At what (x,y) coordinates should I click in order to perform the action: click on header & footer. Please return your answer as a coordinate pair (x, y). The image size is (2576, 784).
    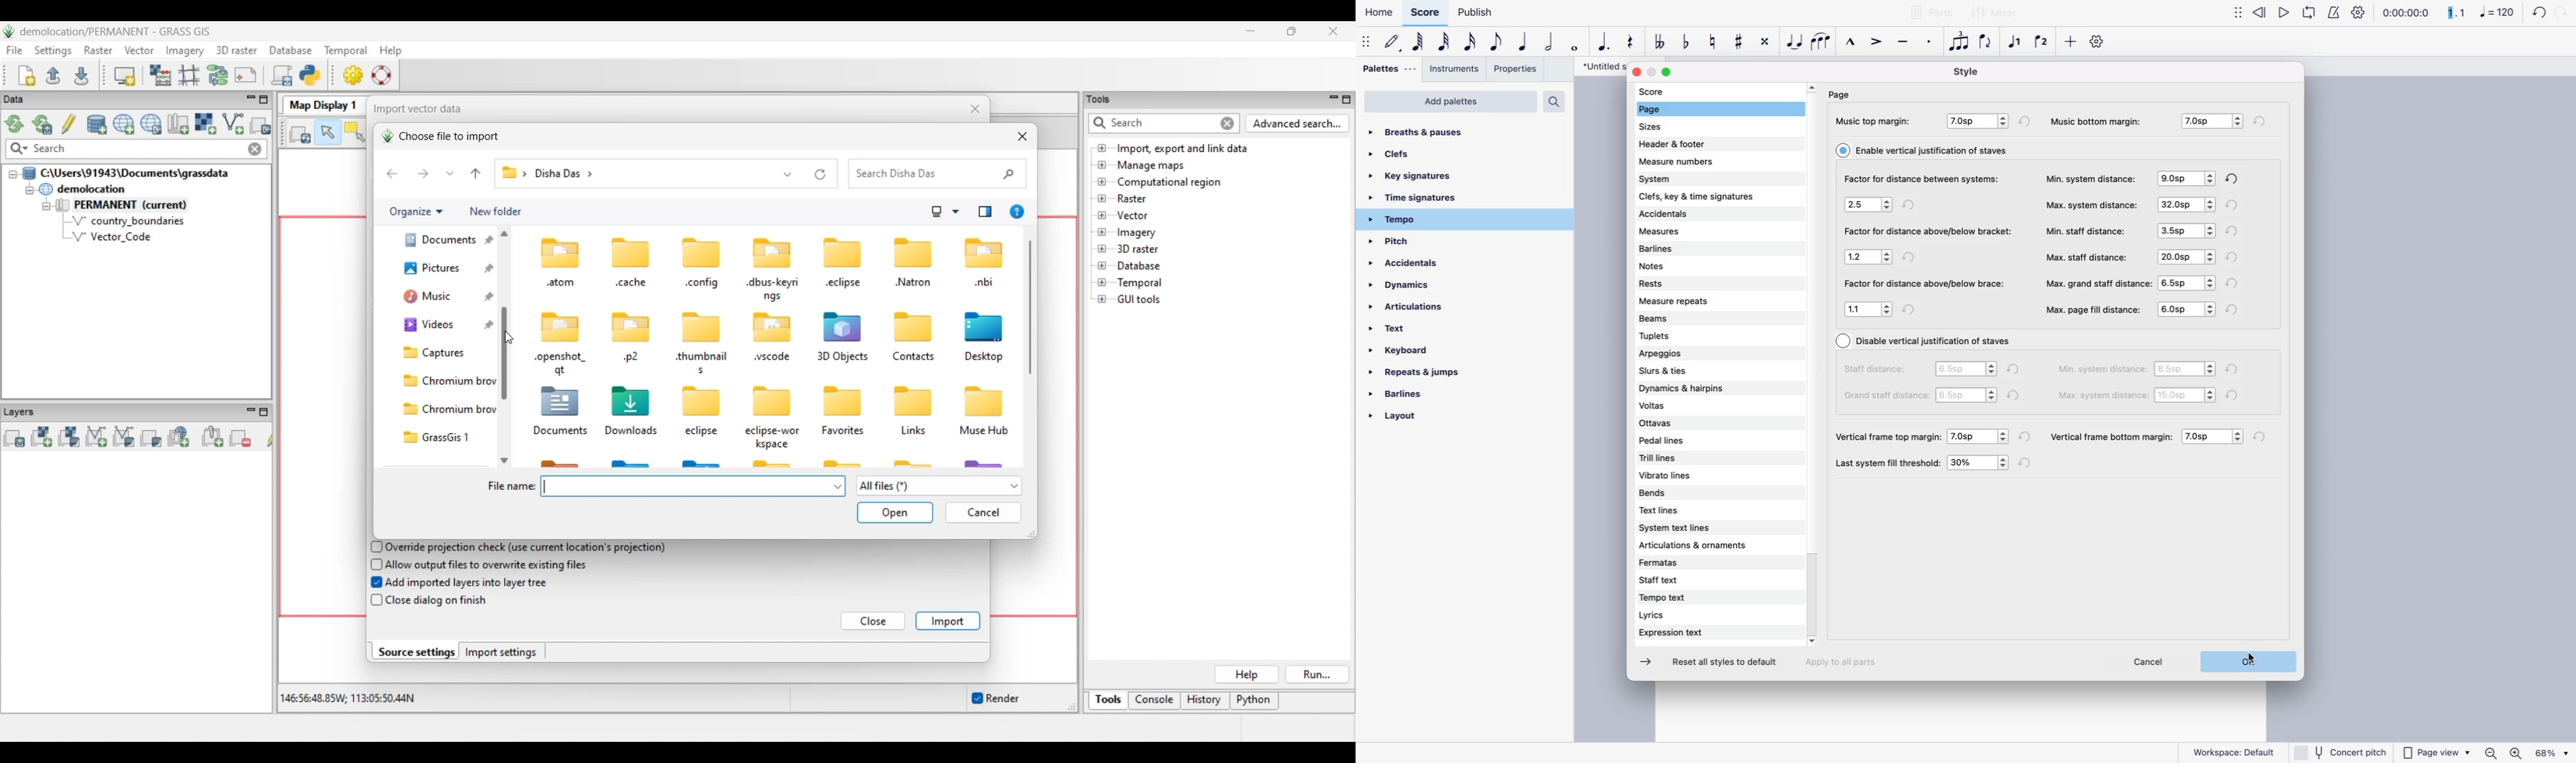
    Looking at the image, I should click on (1680, 144).